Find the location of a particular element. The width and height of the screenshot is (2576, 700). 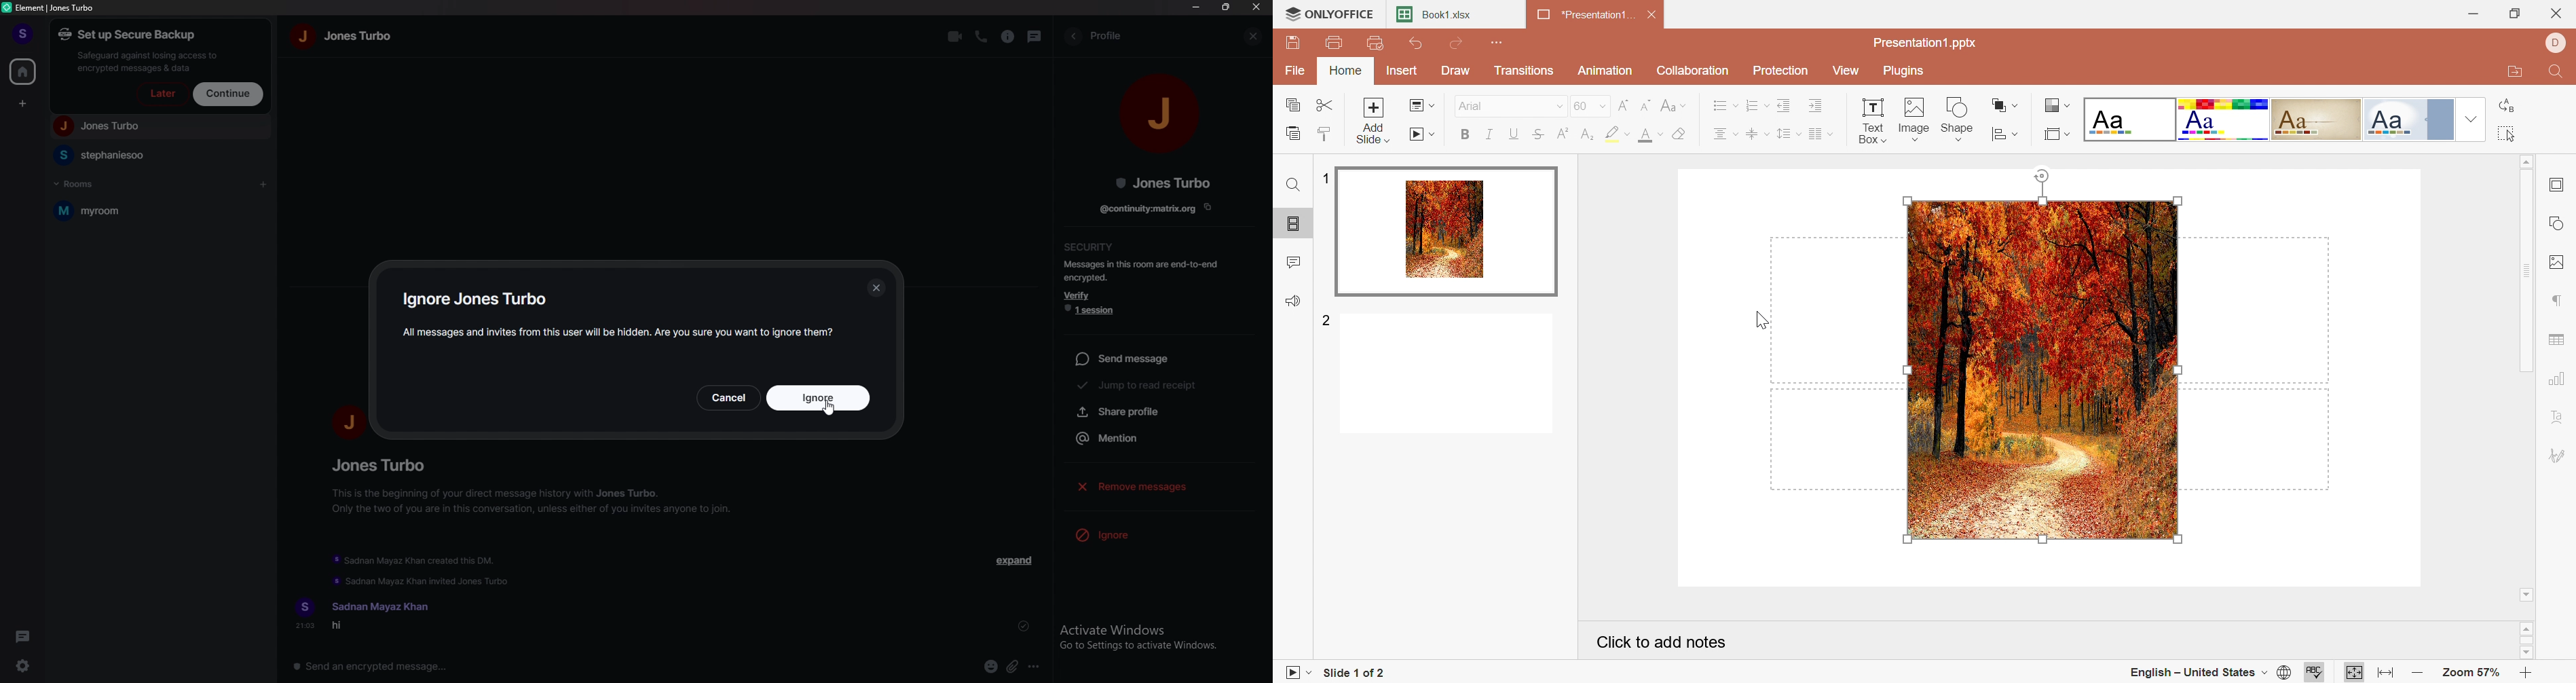

message box is located at coordinates (379, 665).